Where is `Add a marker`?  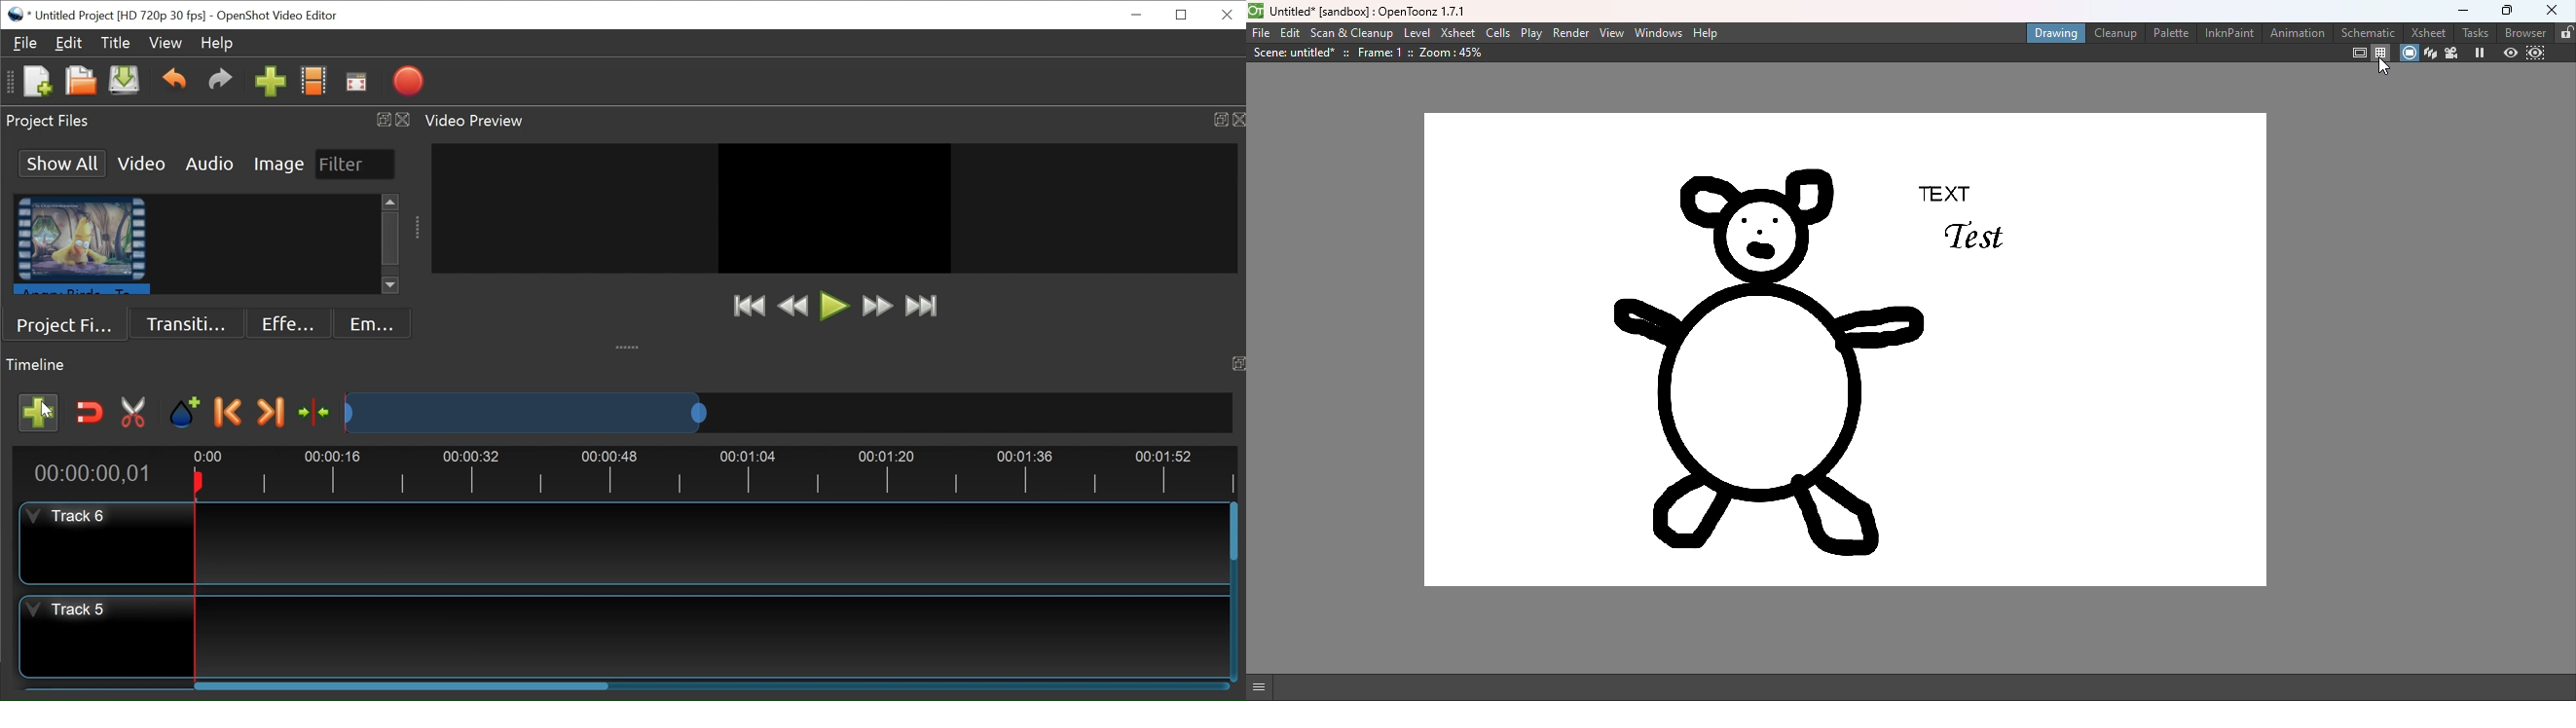
Add a marker is located at coordinates (184, 410).